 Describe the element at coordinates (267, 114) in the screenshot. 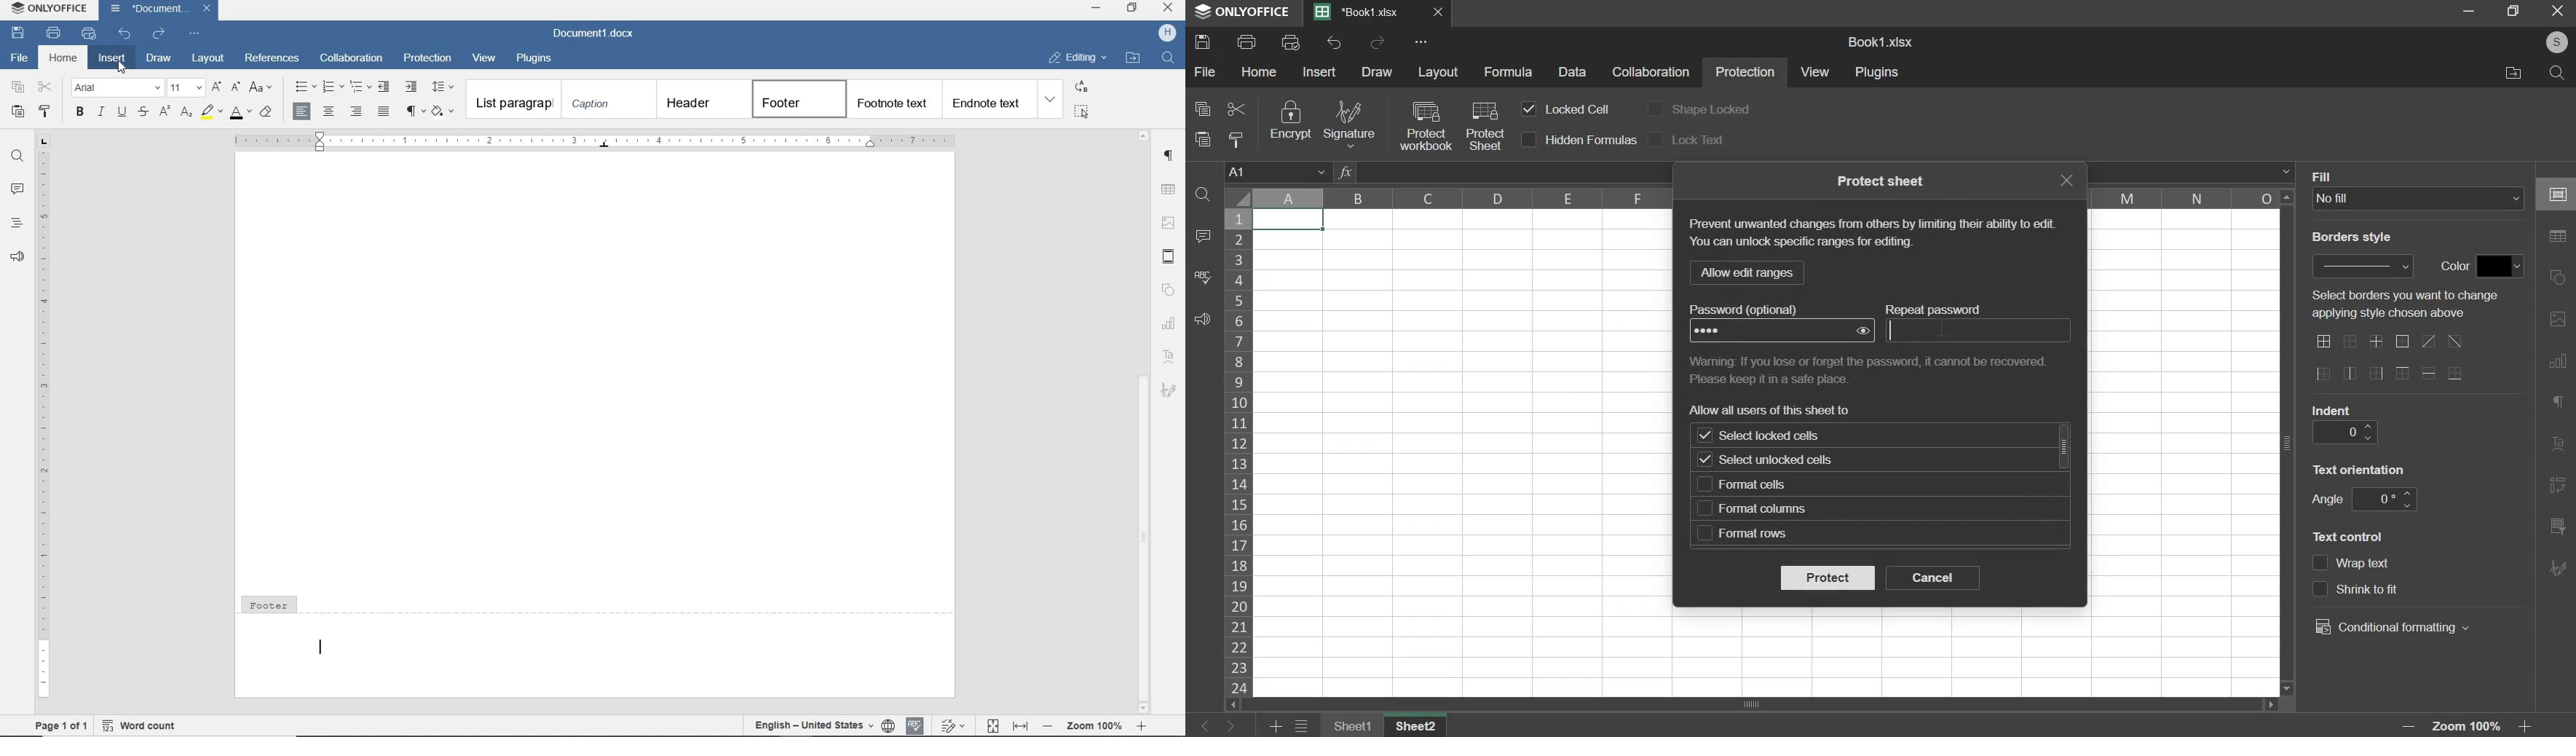

I see `CLEAR STYLE` at that location.